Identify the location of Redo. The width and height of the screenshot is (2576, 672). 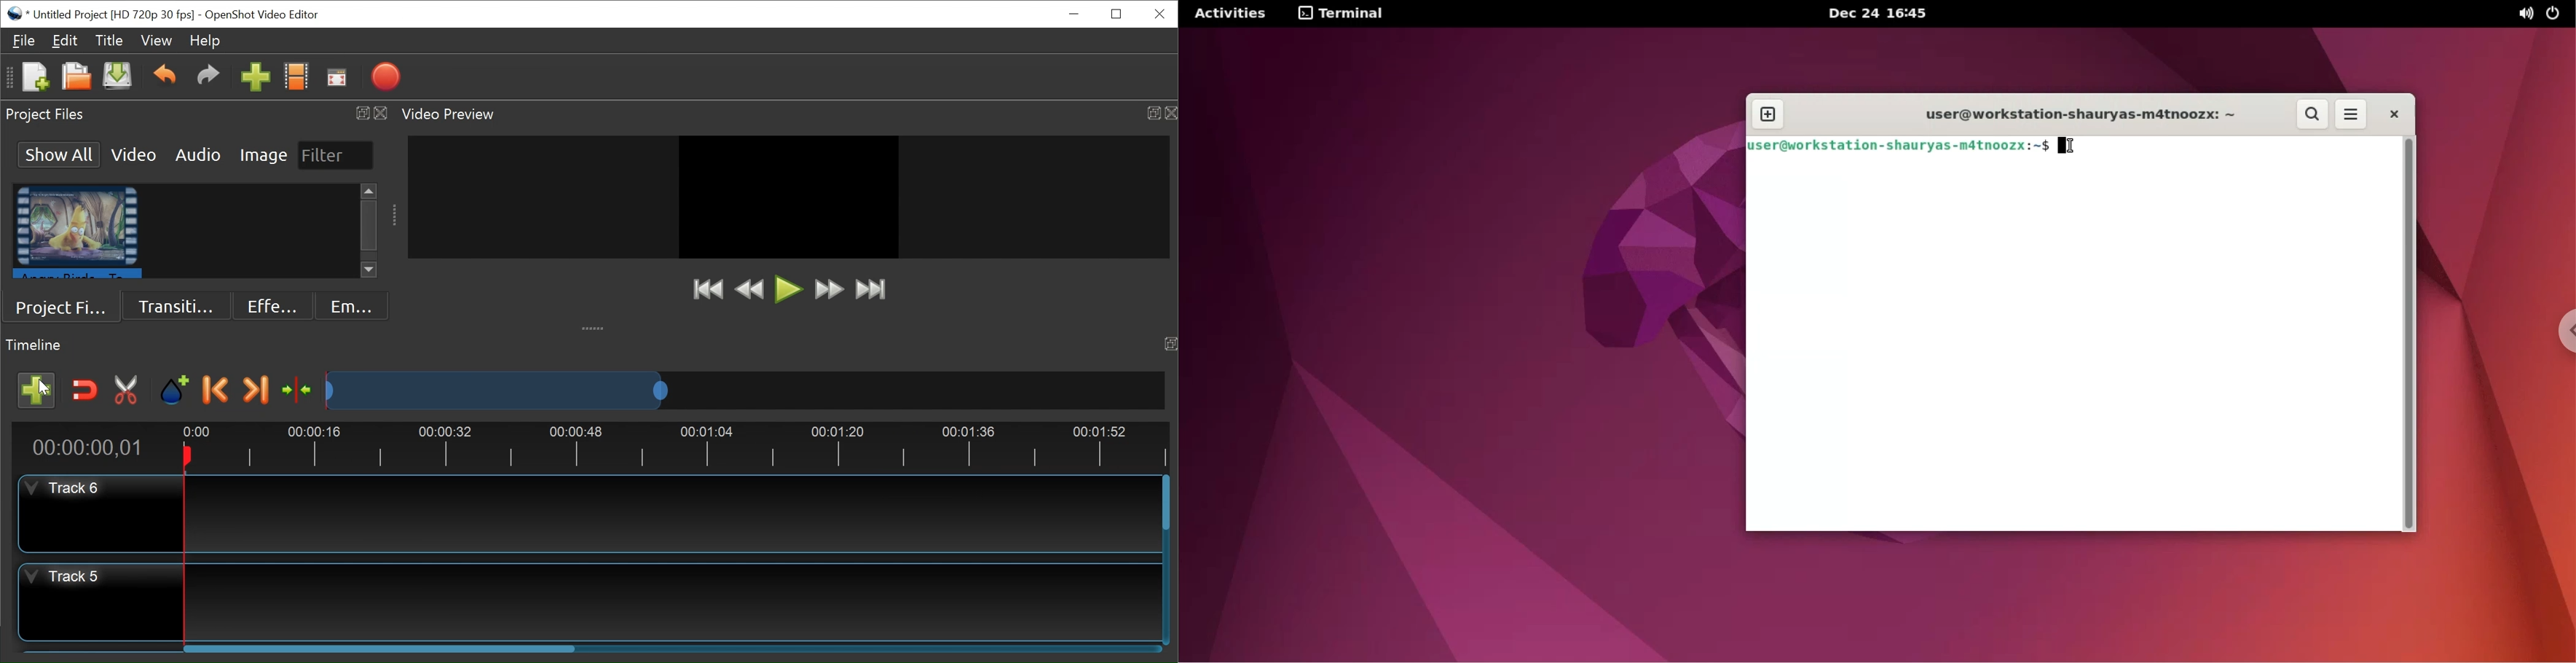
(207, 77).